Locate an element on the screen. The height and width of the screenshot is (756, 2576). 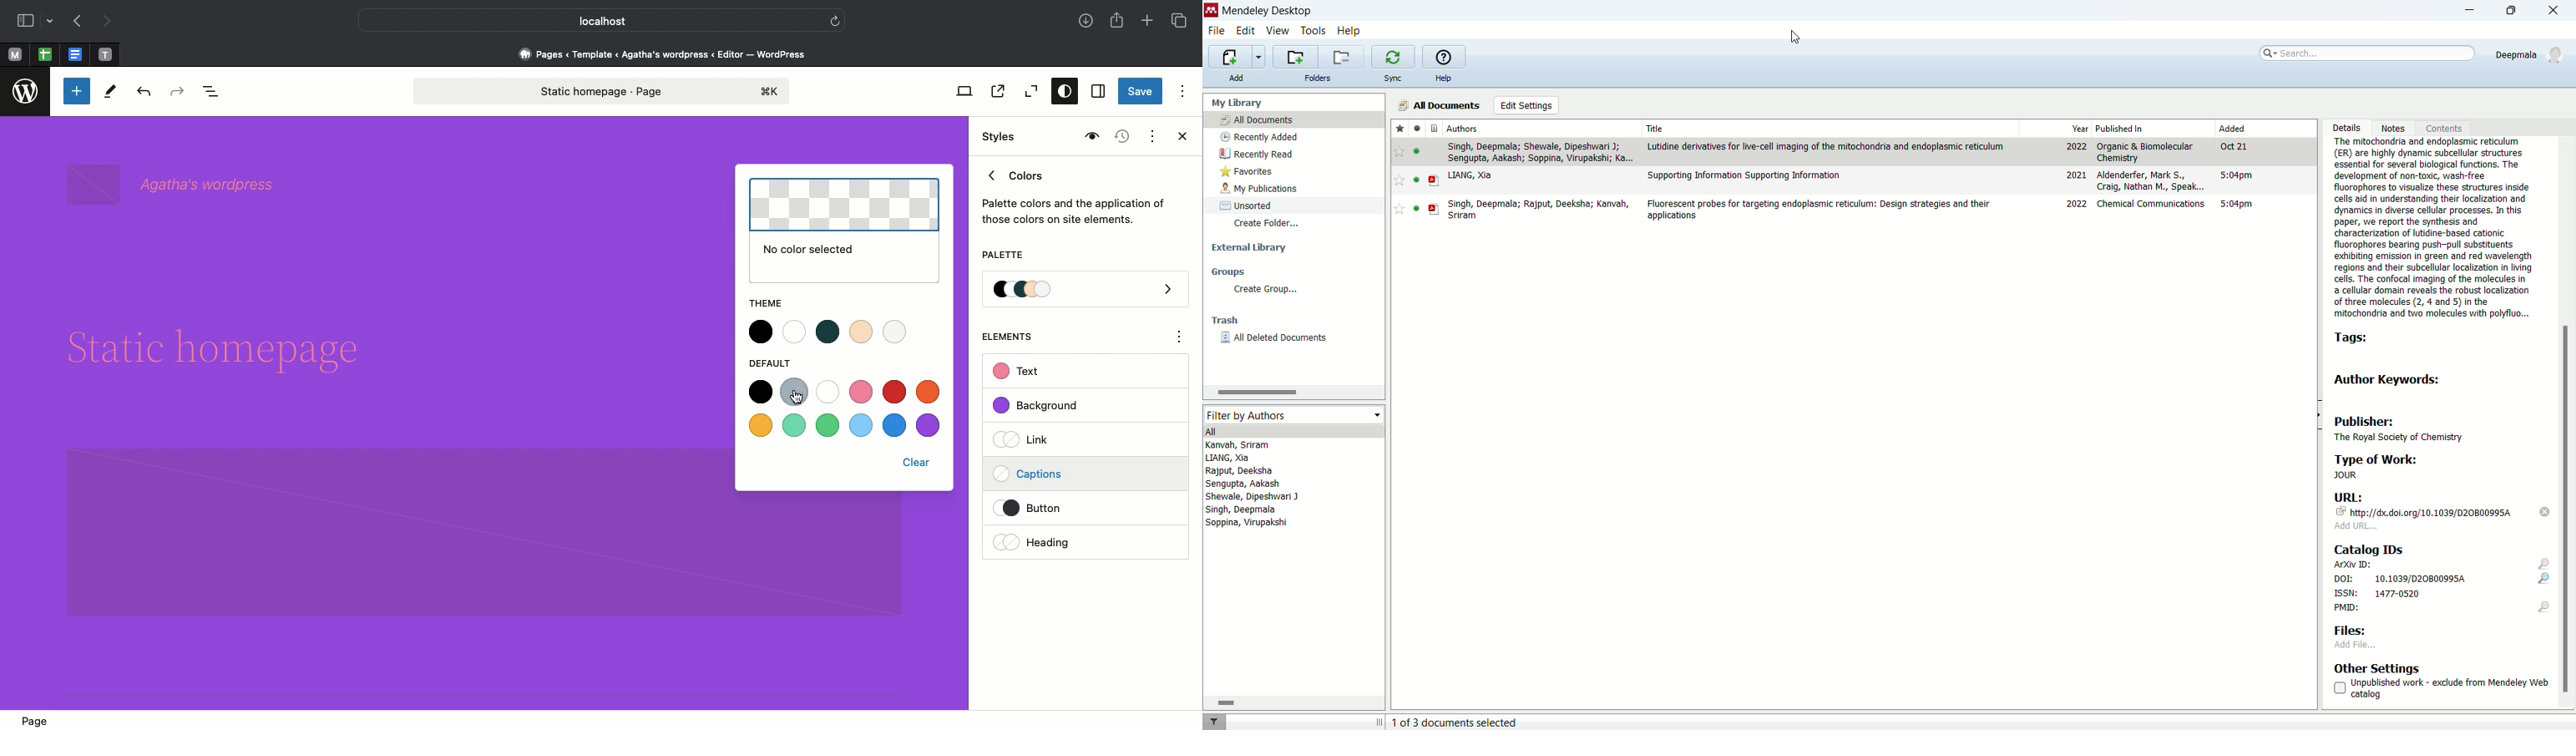
type of work: JOUR is located at coordinates (2424, 467).